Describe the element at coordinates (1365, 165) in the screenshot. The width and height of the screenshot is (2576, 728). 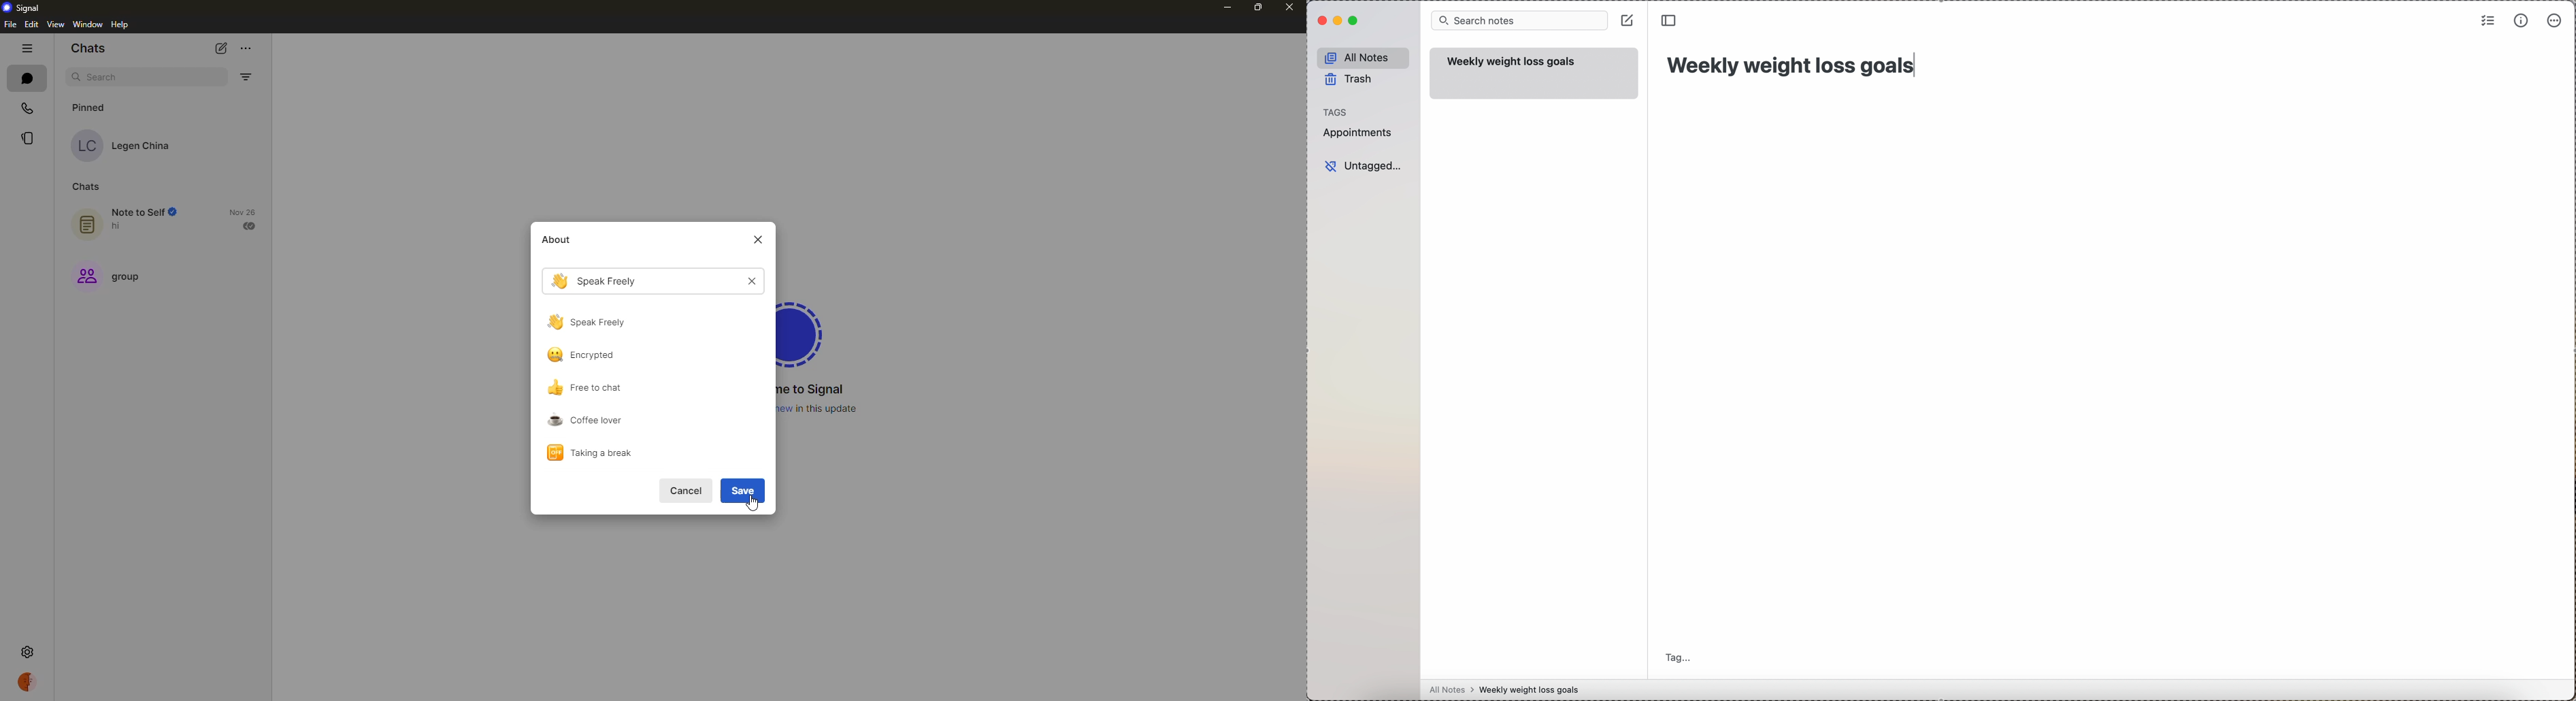
I see `untagged` at that location.